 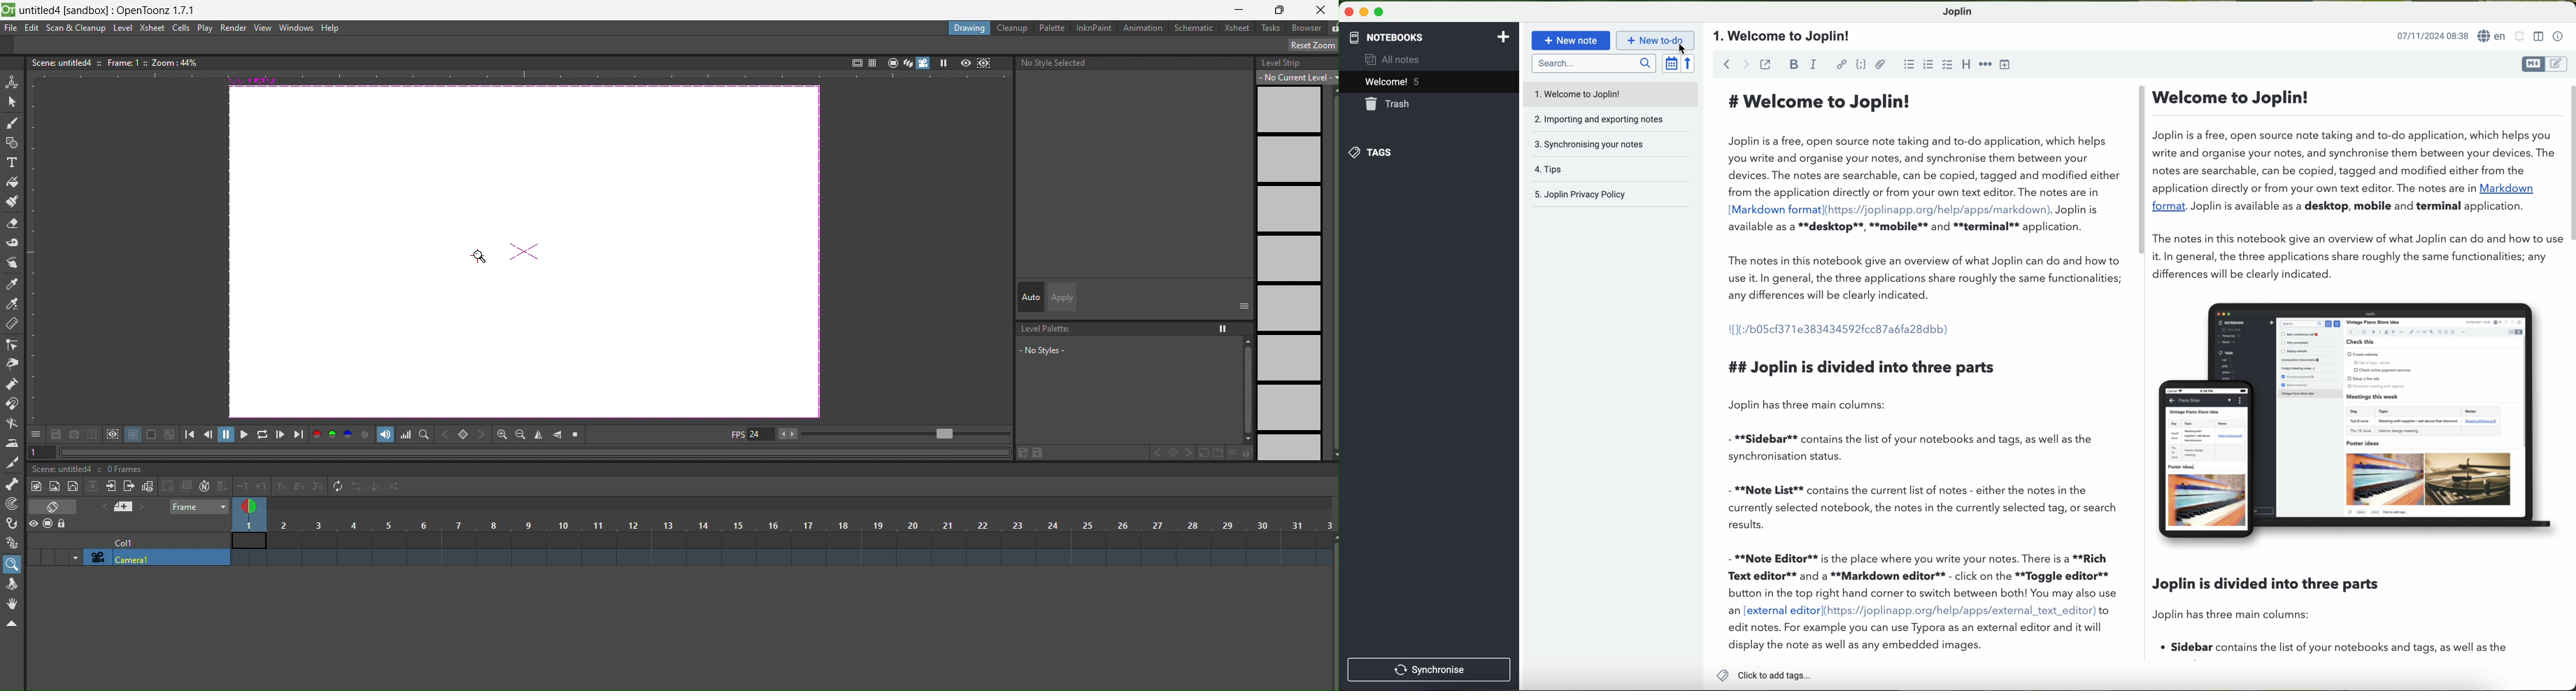 I want to click on set alarm, so click(x=2521, y=36).